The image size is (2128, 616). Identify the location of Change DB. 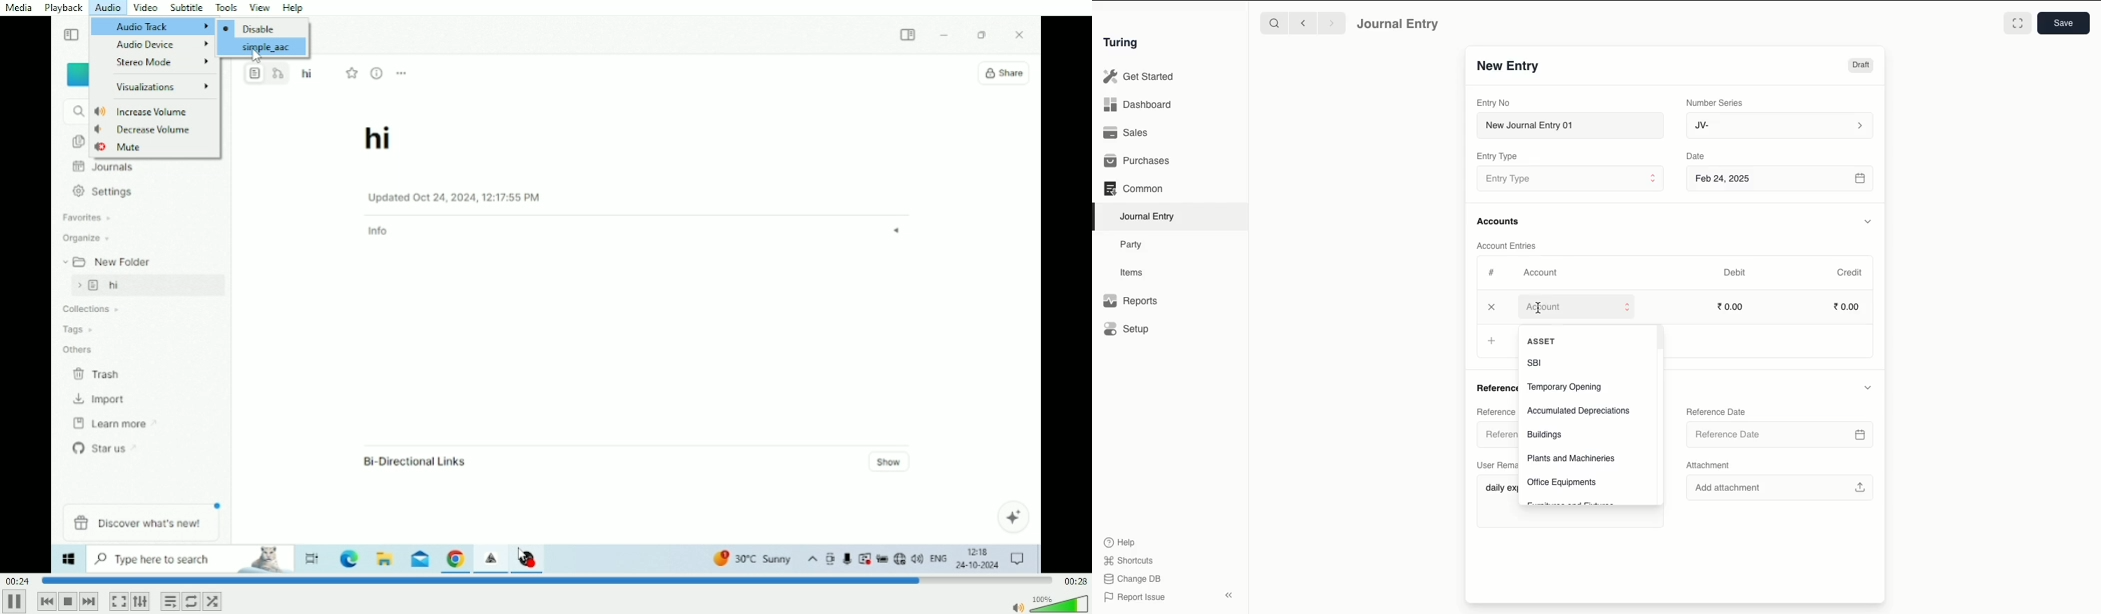
(1132, 579).